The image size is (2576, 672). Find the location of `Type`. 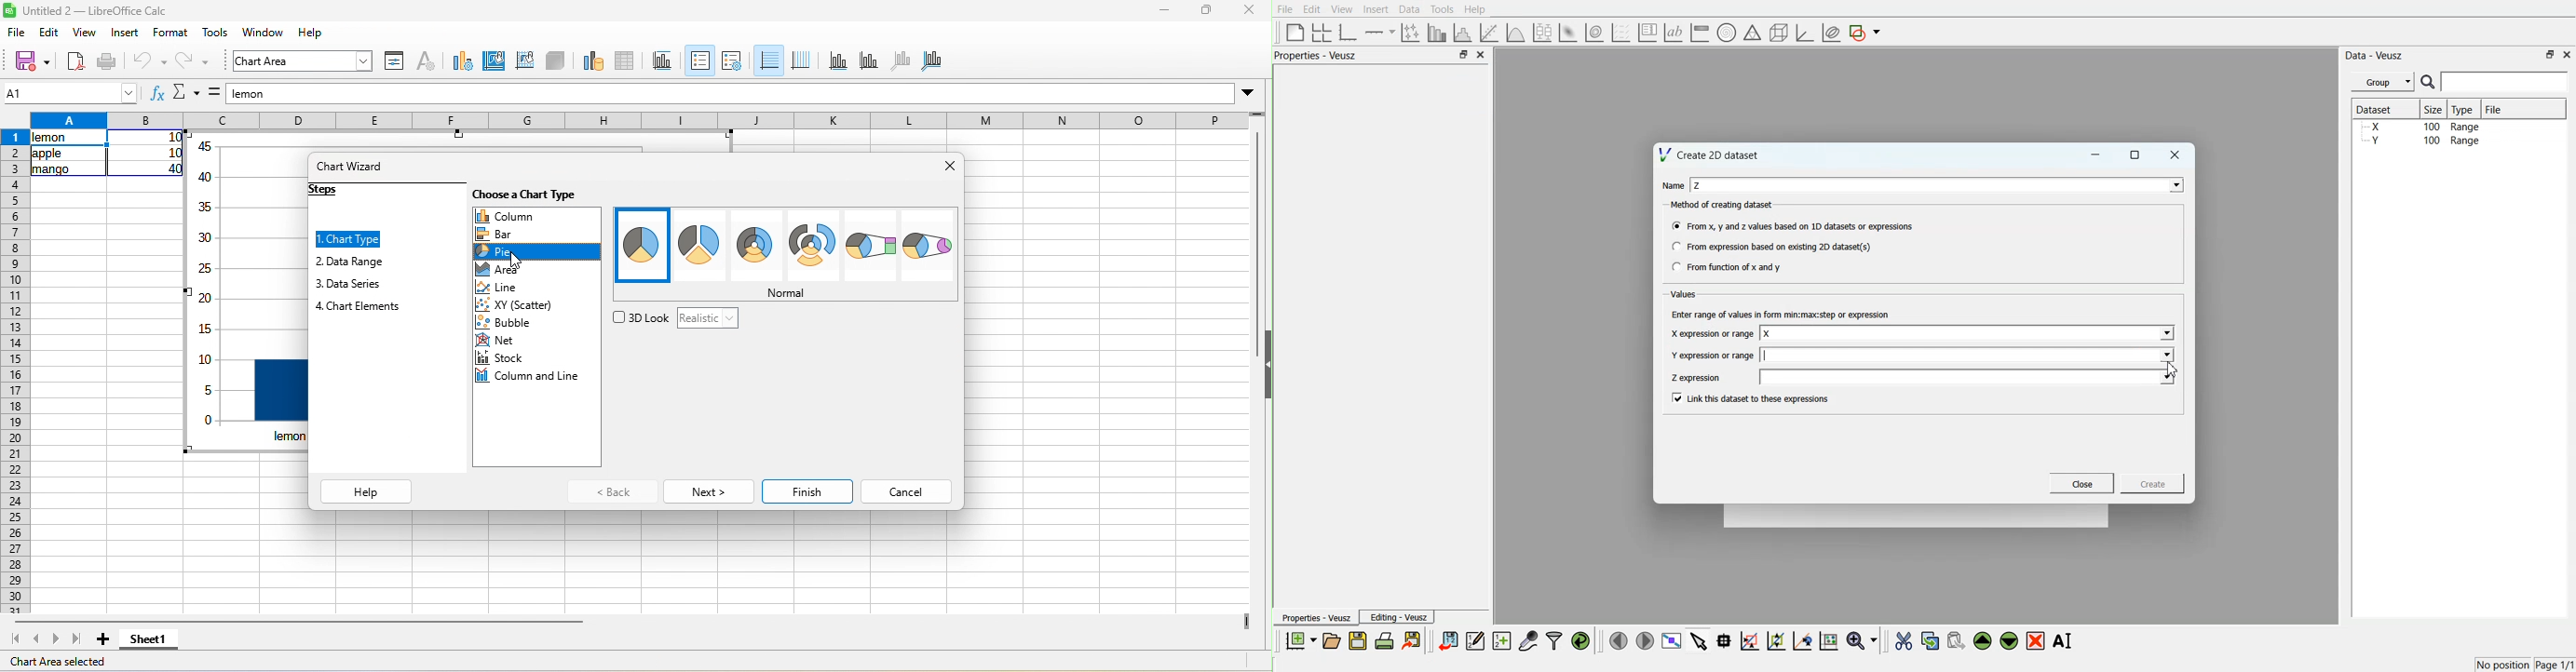

Type is located at coordinates (2464, 109).